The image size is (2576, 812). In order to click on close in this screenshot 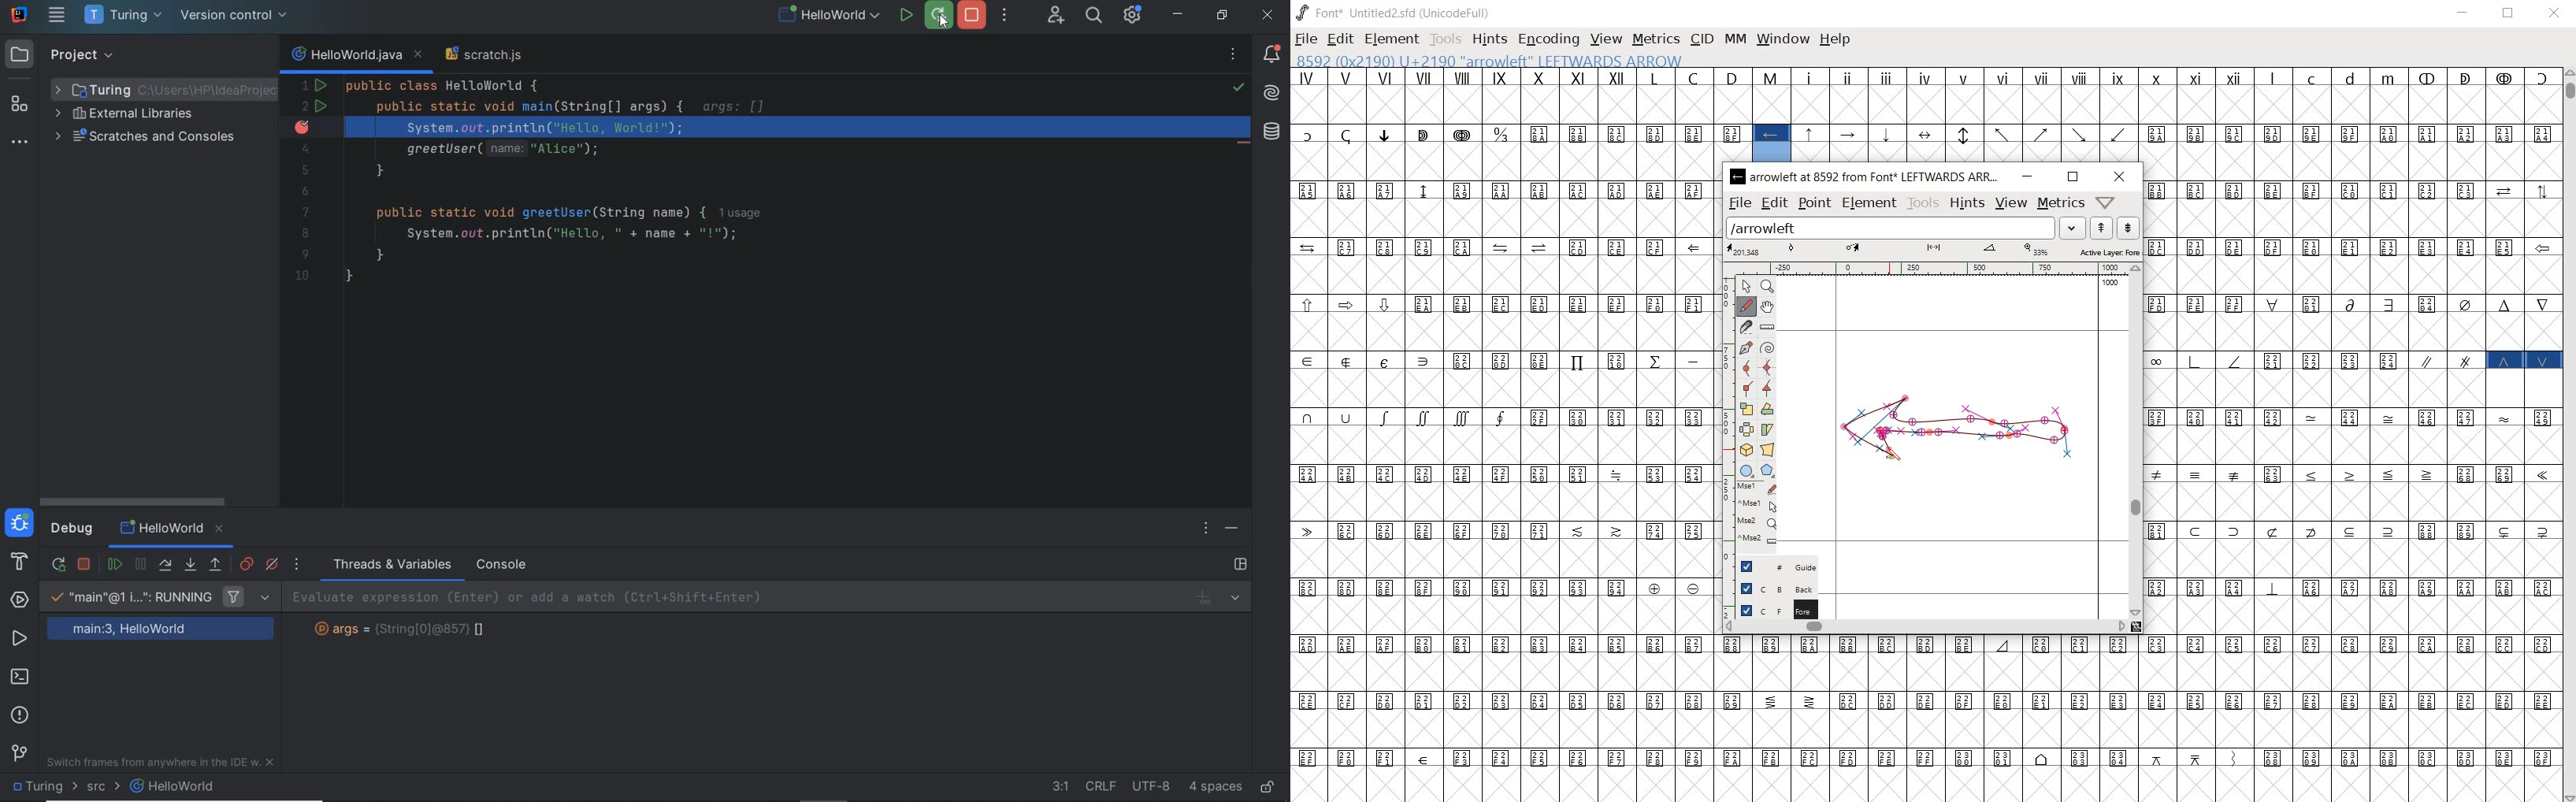, I will do `click(2118, 176)`.